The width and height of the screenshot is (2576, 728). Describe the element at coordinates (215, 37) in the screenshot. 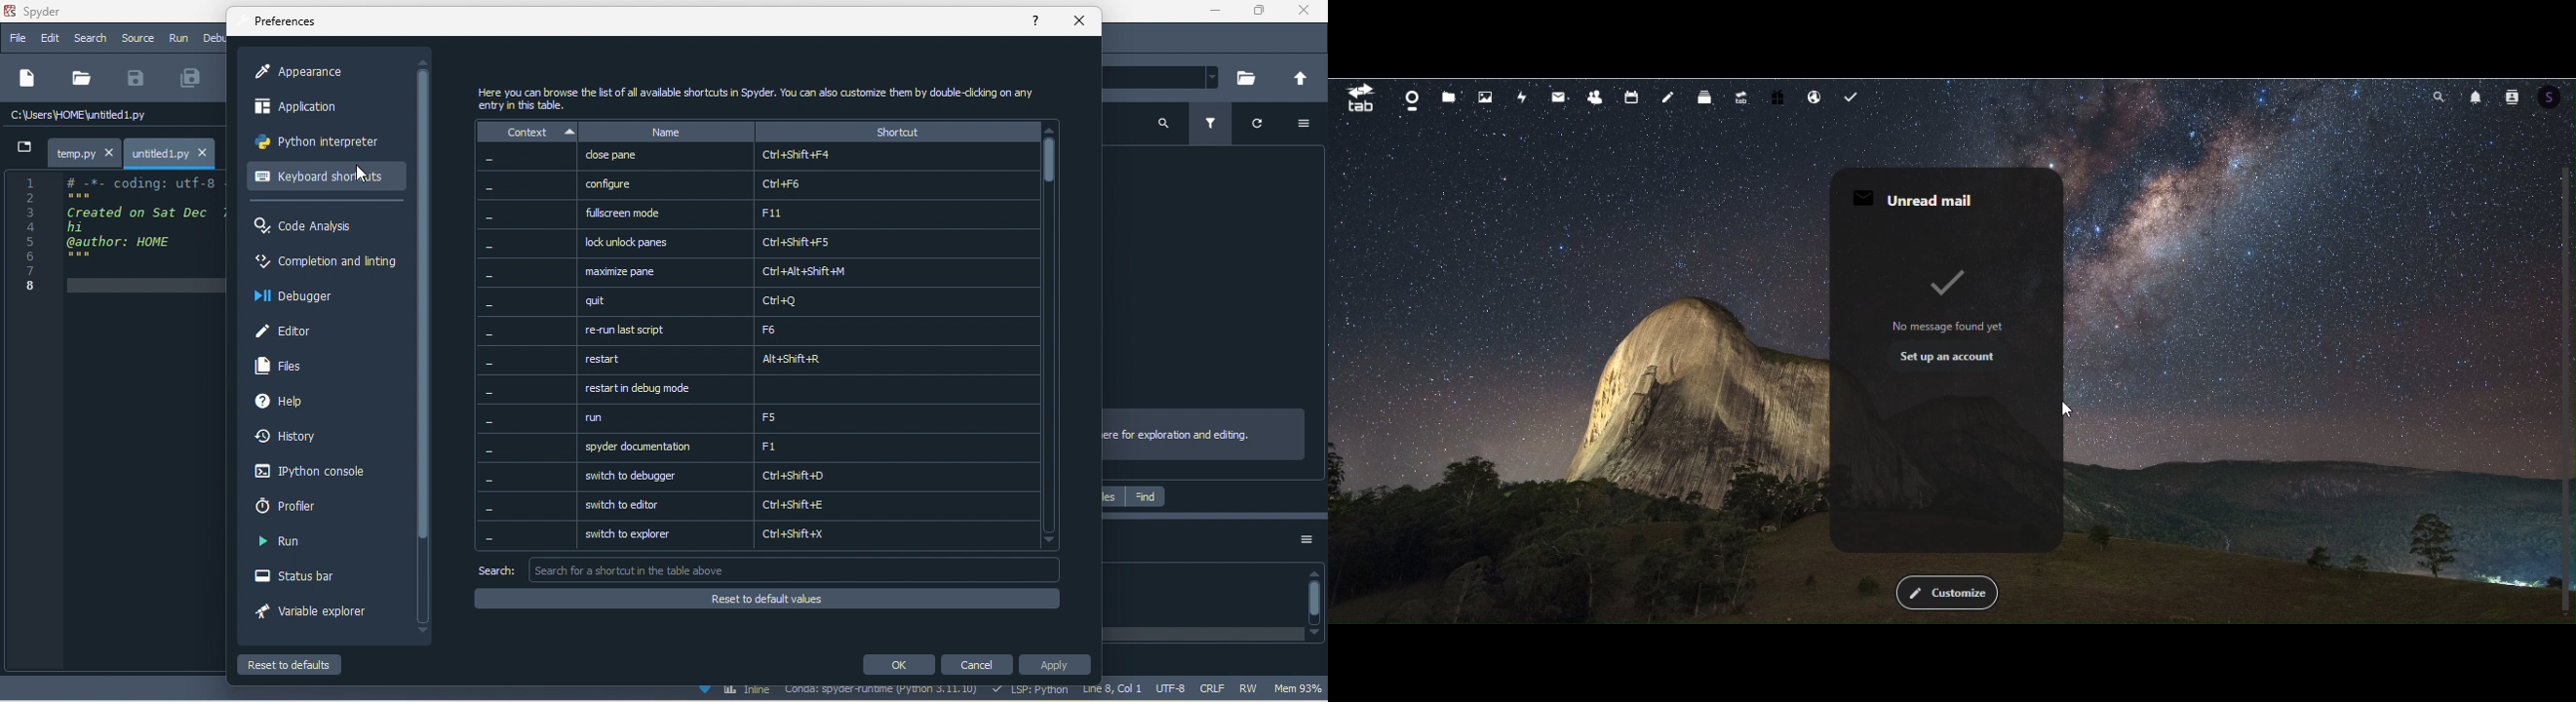

I see `debug` at that location.